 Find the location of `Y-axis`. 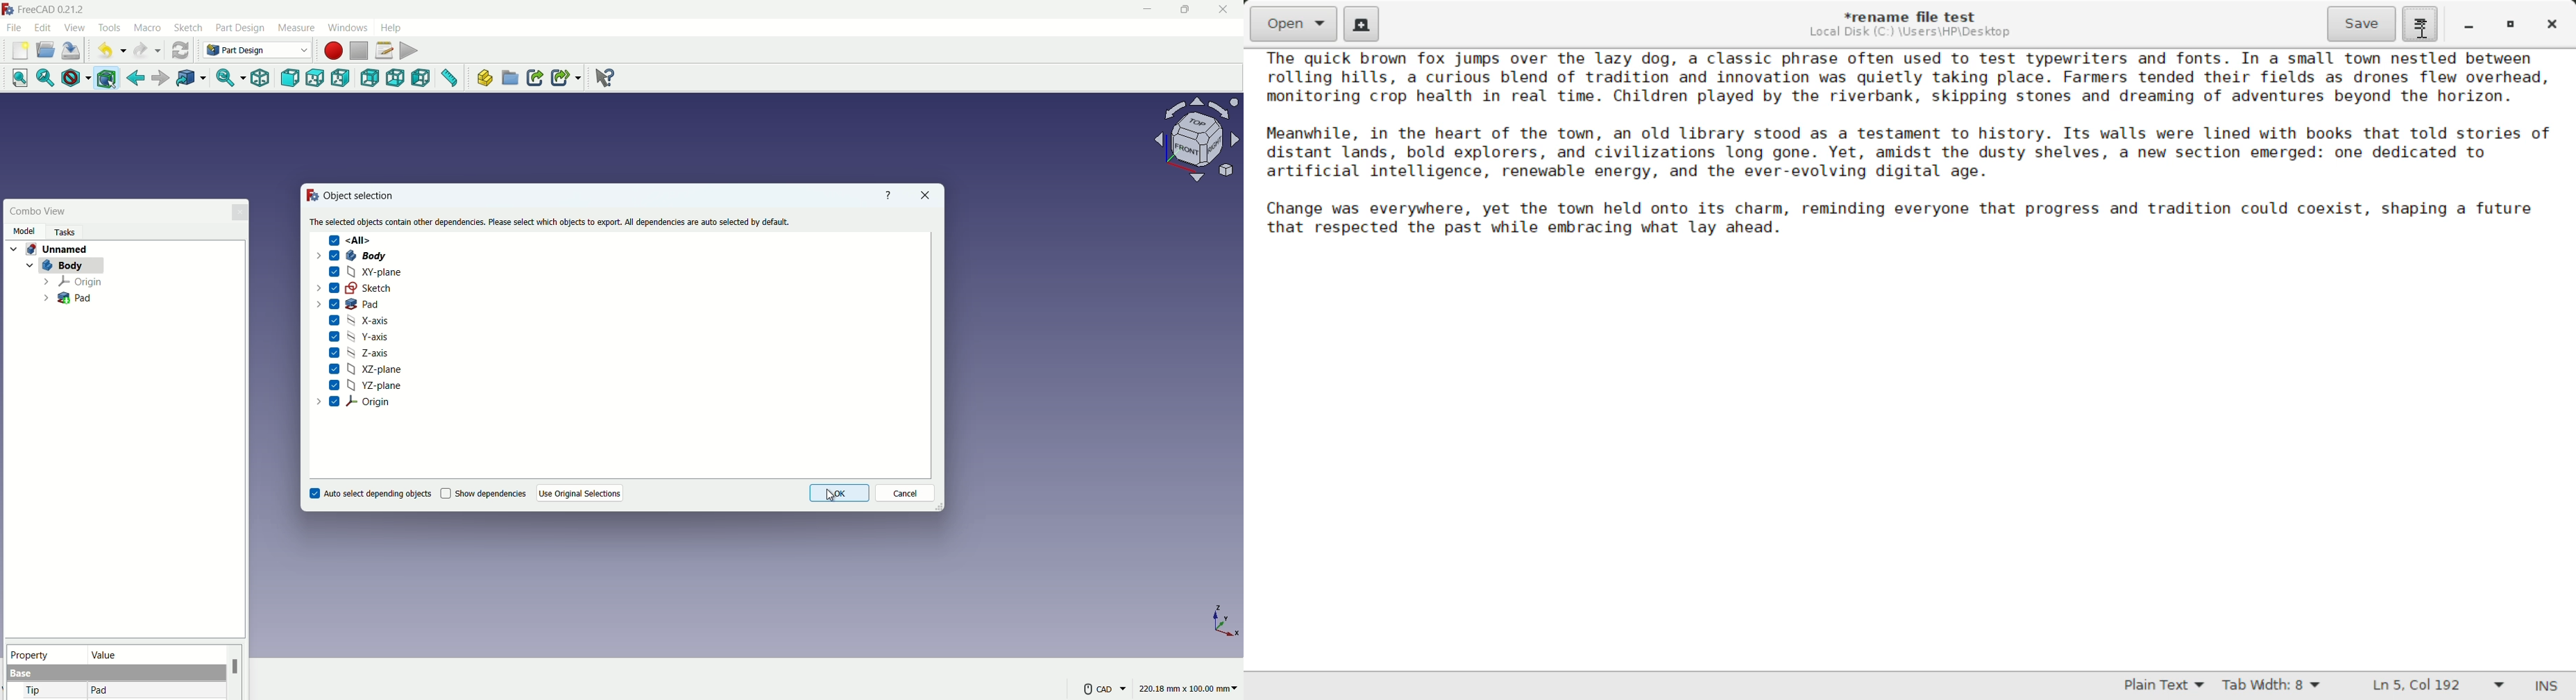

Y-axis is located at coordinates (359, 335).